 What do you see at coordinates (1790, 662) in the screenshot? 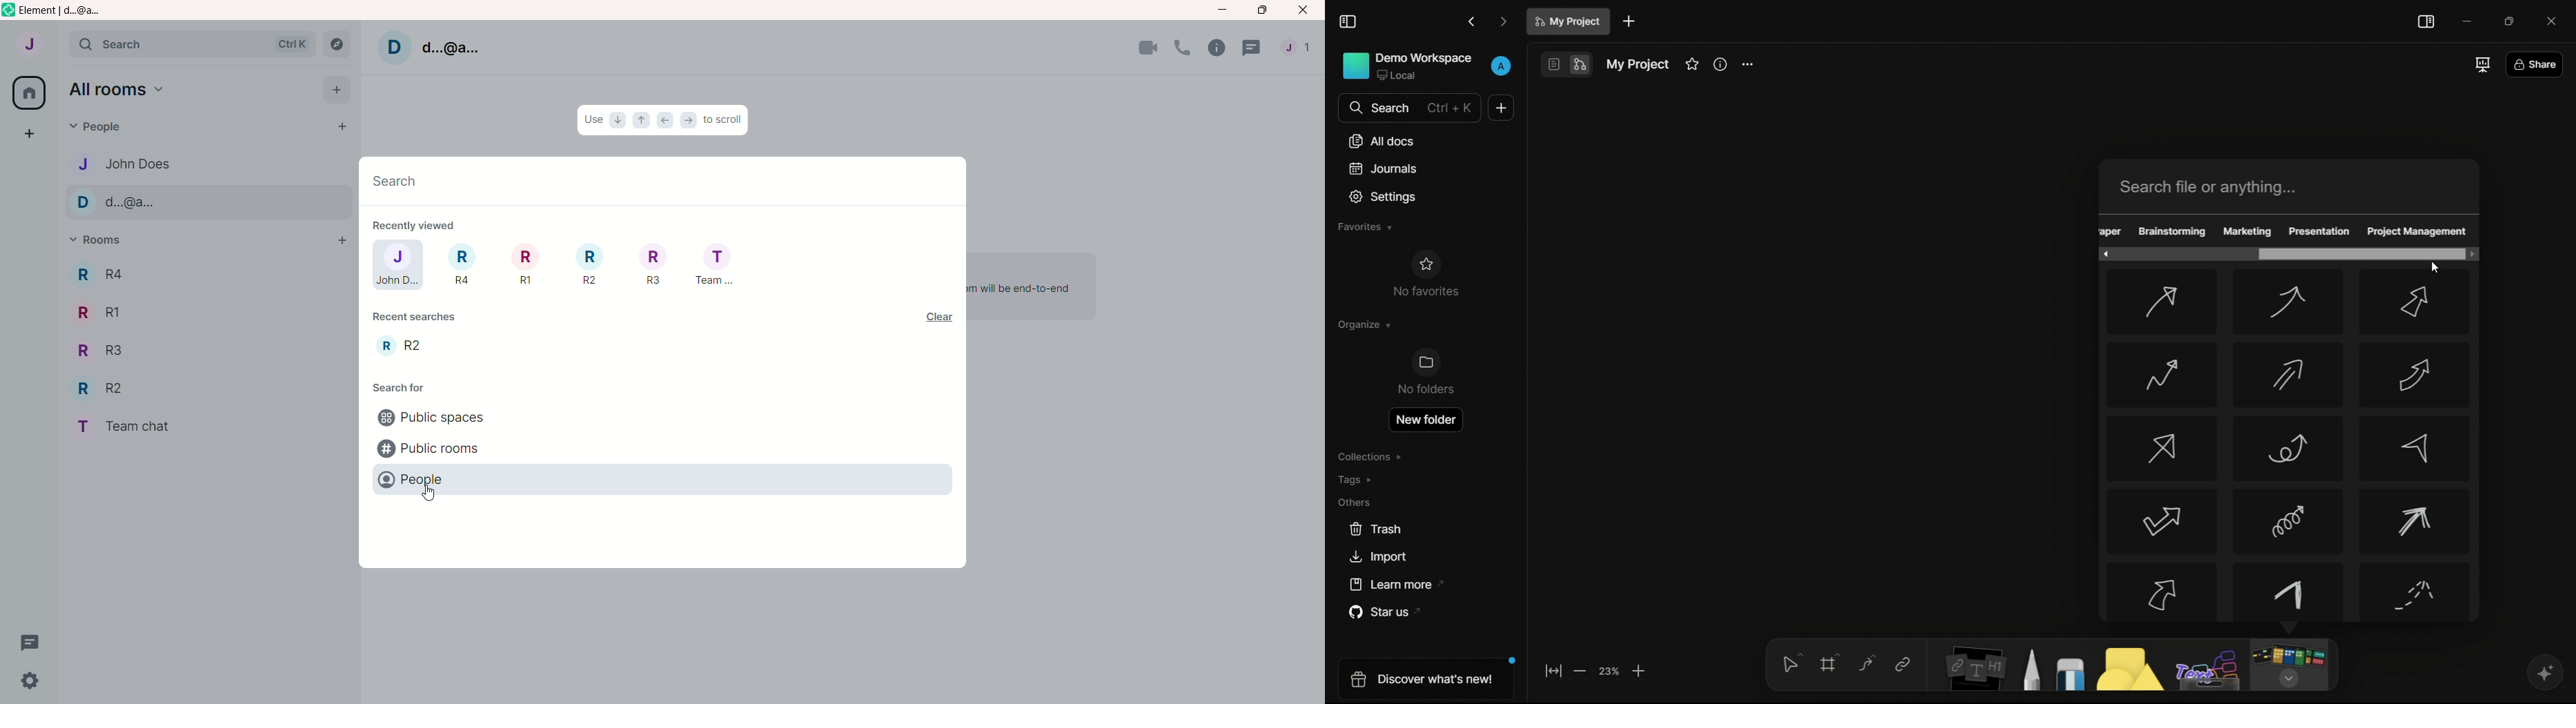
I see `select` at bounding box center [1790, 662].